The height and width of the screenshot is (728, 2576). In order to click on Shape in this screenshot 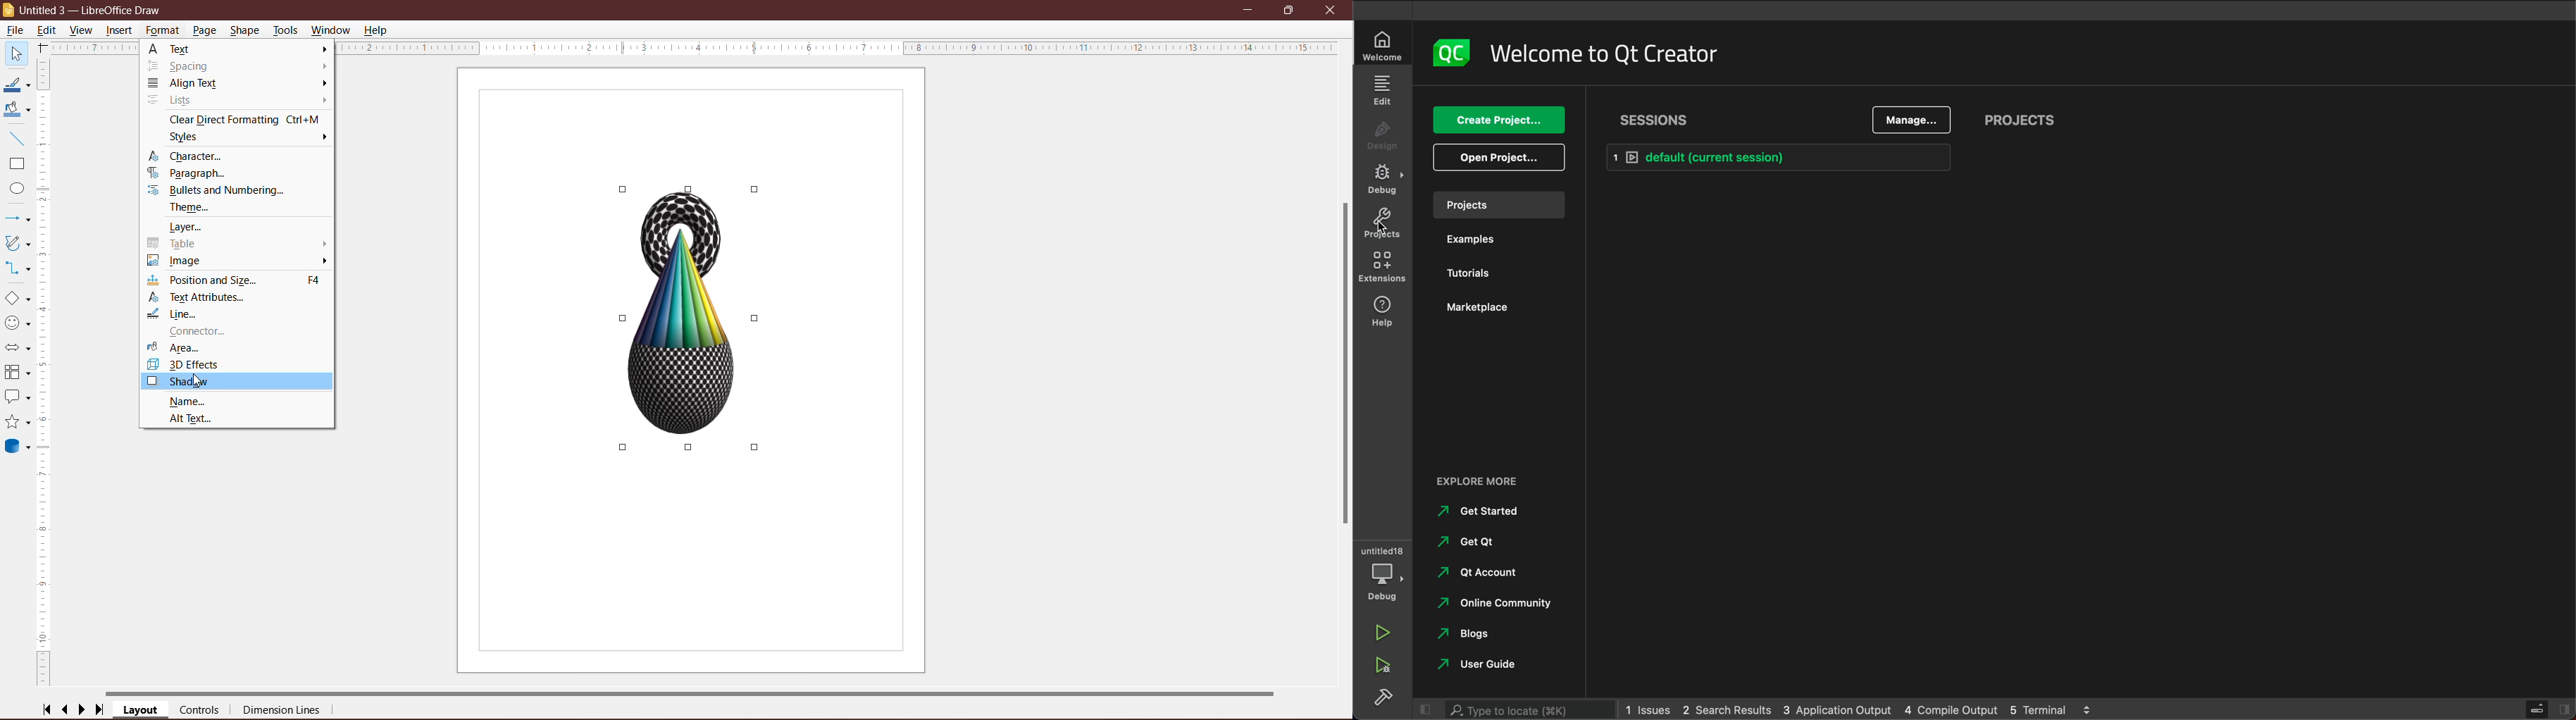, I will do `click(244, 30)`.